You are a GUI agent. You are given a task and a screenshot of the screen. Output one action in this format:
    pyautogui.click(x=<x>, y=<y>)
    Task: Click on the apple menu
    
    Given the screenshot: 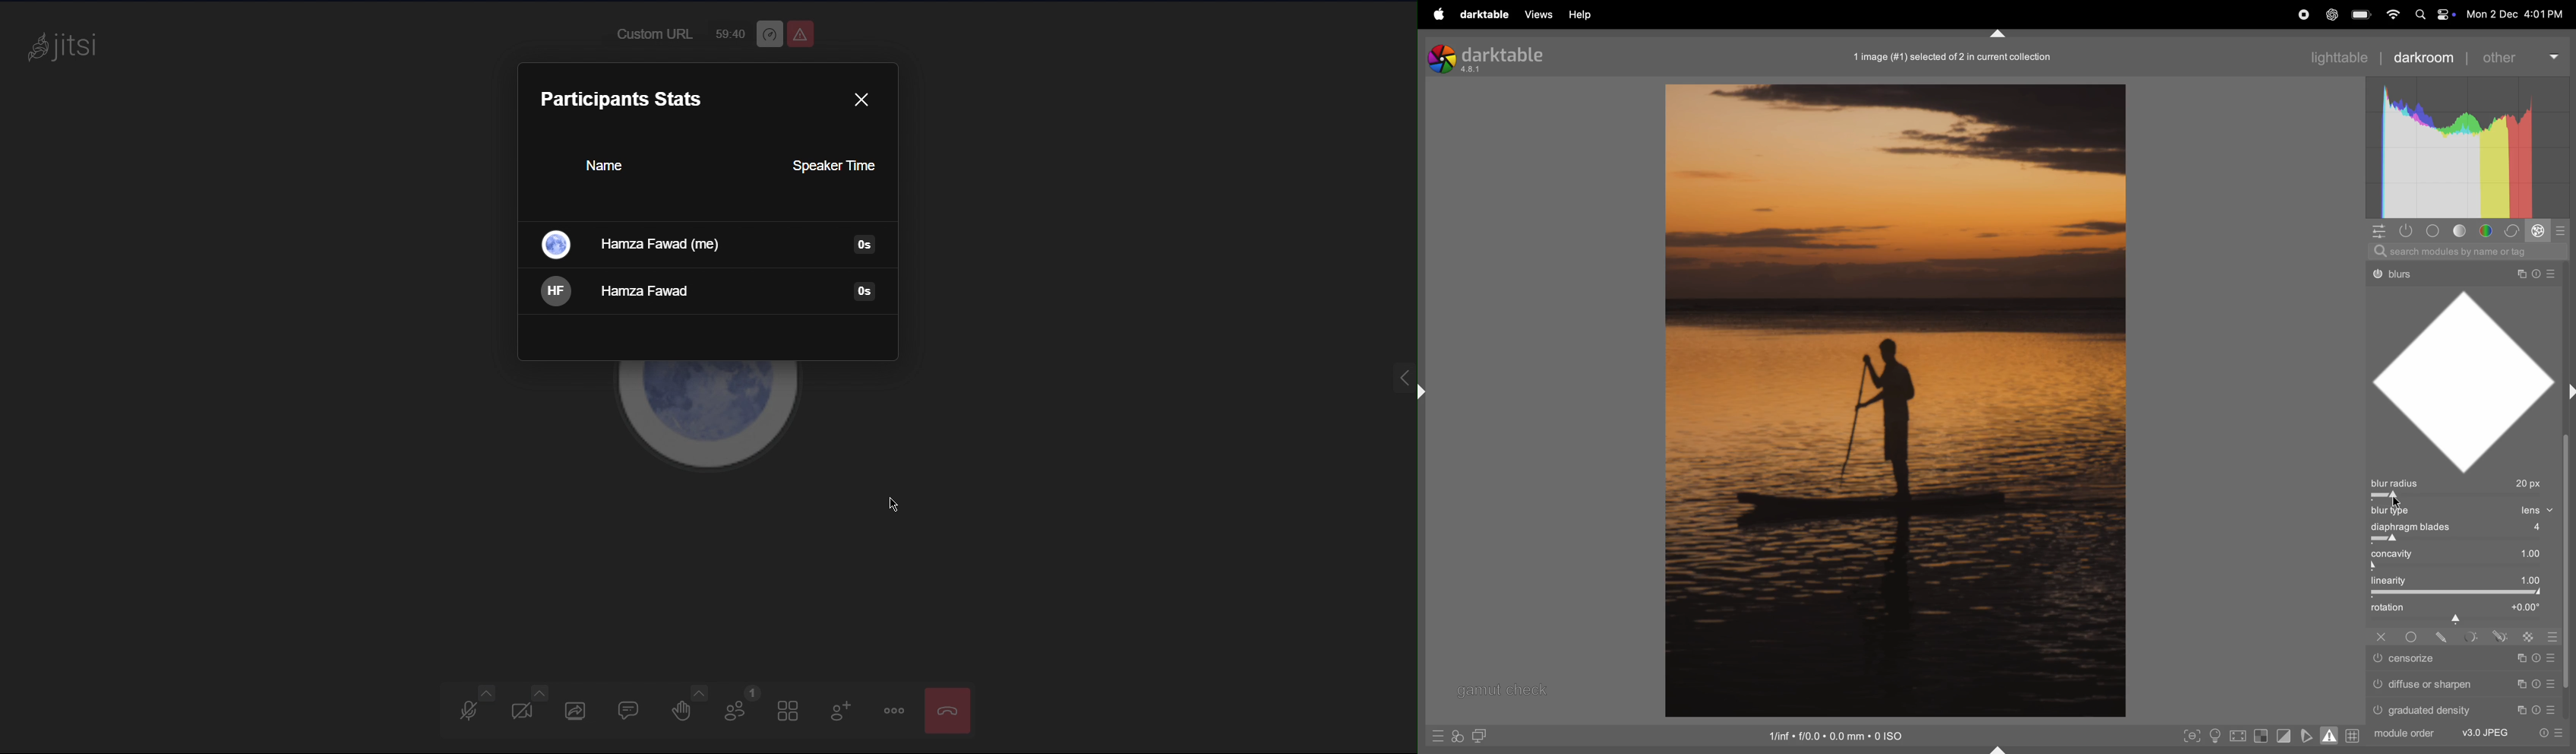 What is the action you would take?
    pyautogui.click(x=1440, y=14)
    